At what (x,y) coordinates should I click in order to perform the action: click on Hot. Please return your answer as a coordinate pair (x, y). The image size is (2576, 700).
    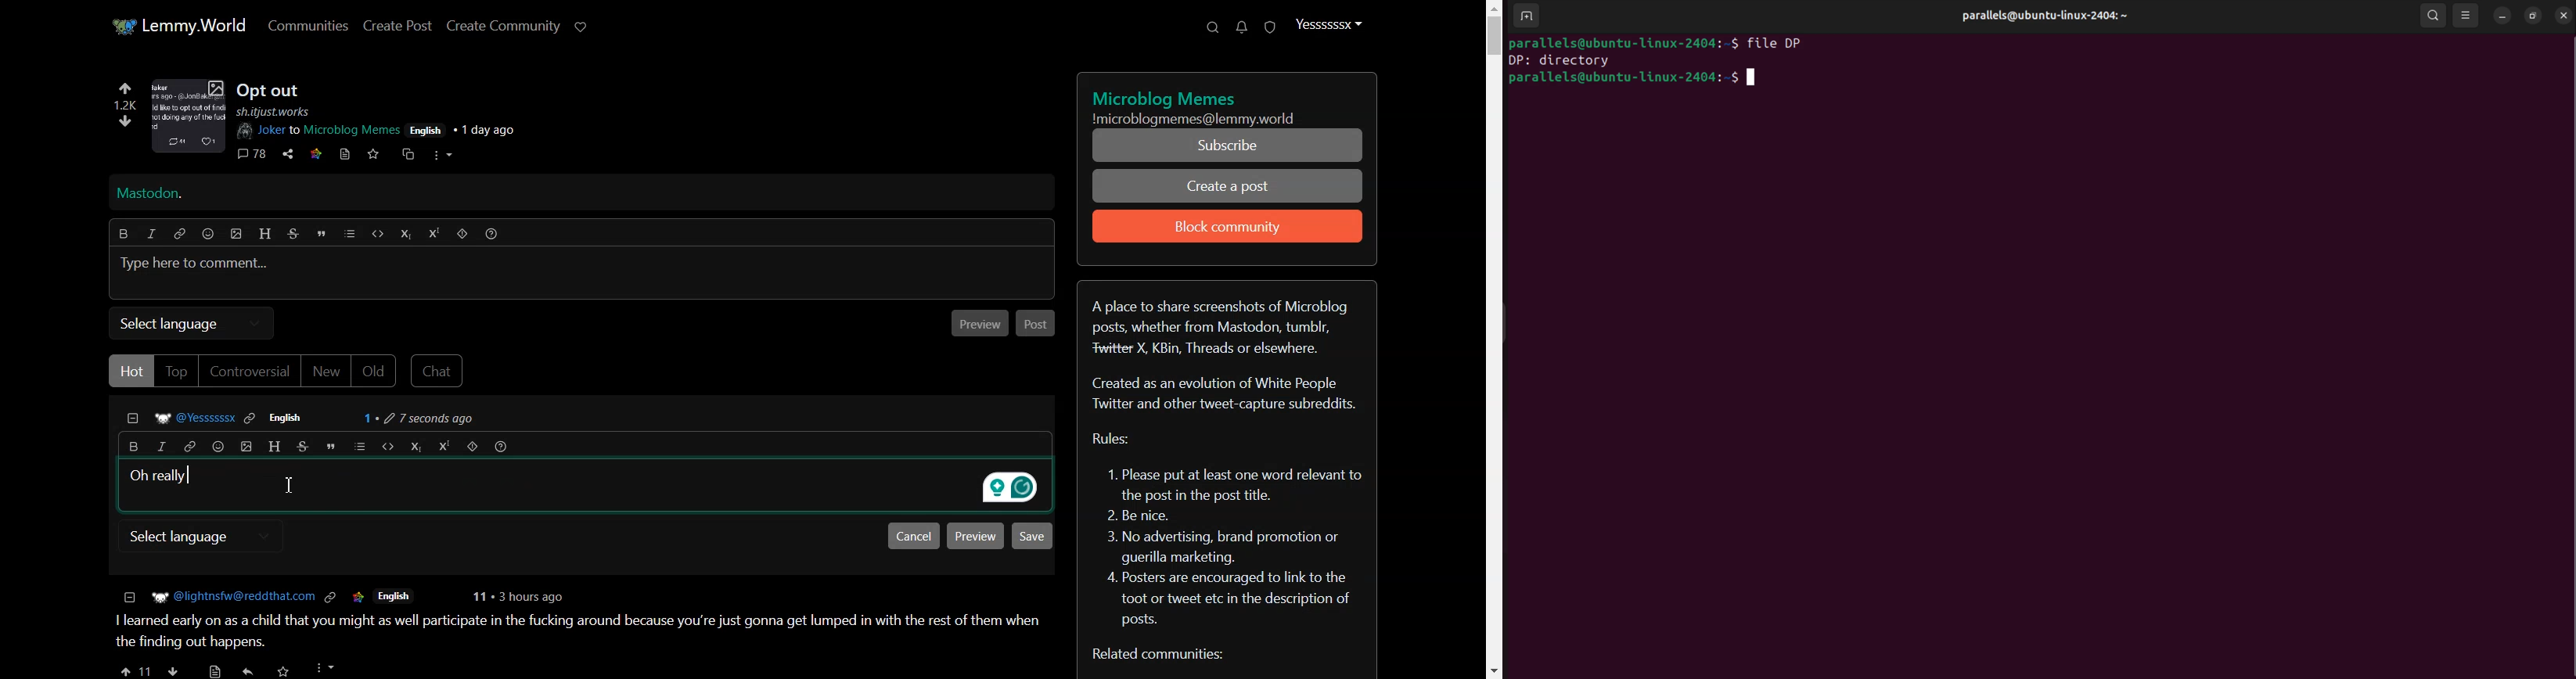
    Looking at the image, I should click on (130, 369).